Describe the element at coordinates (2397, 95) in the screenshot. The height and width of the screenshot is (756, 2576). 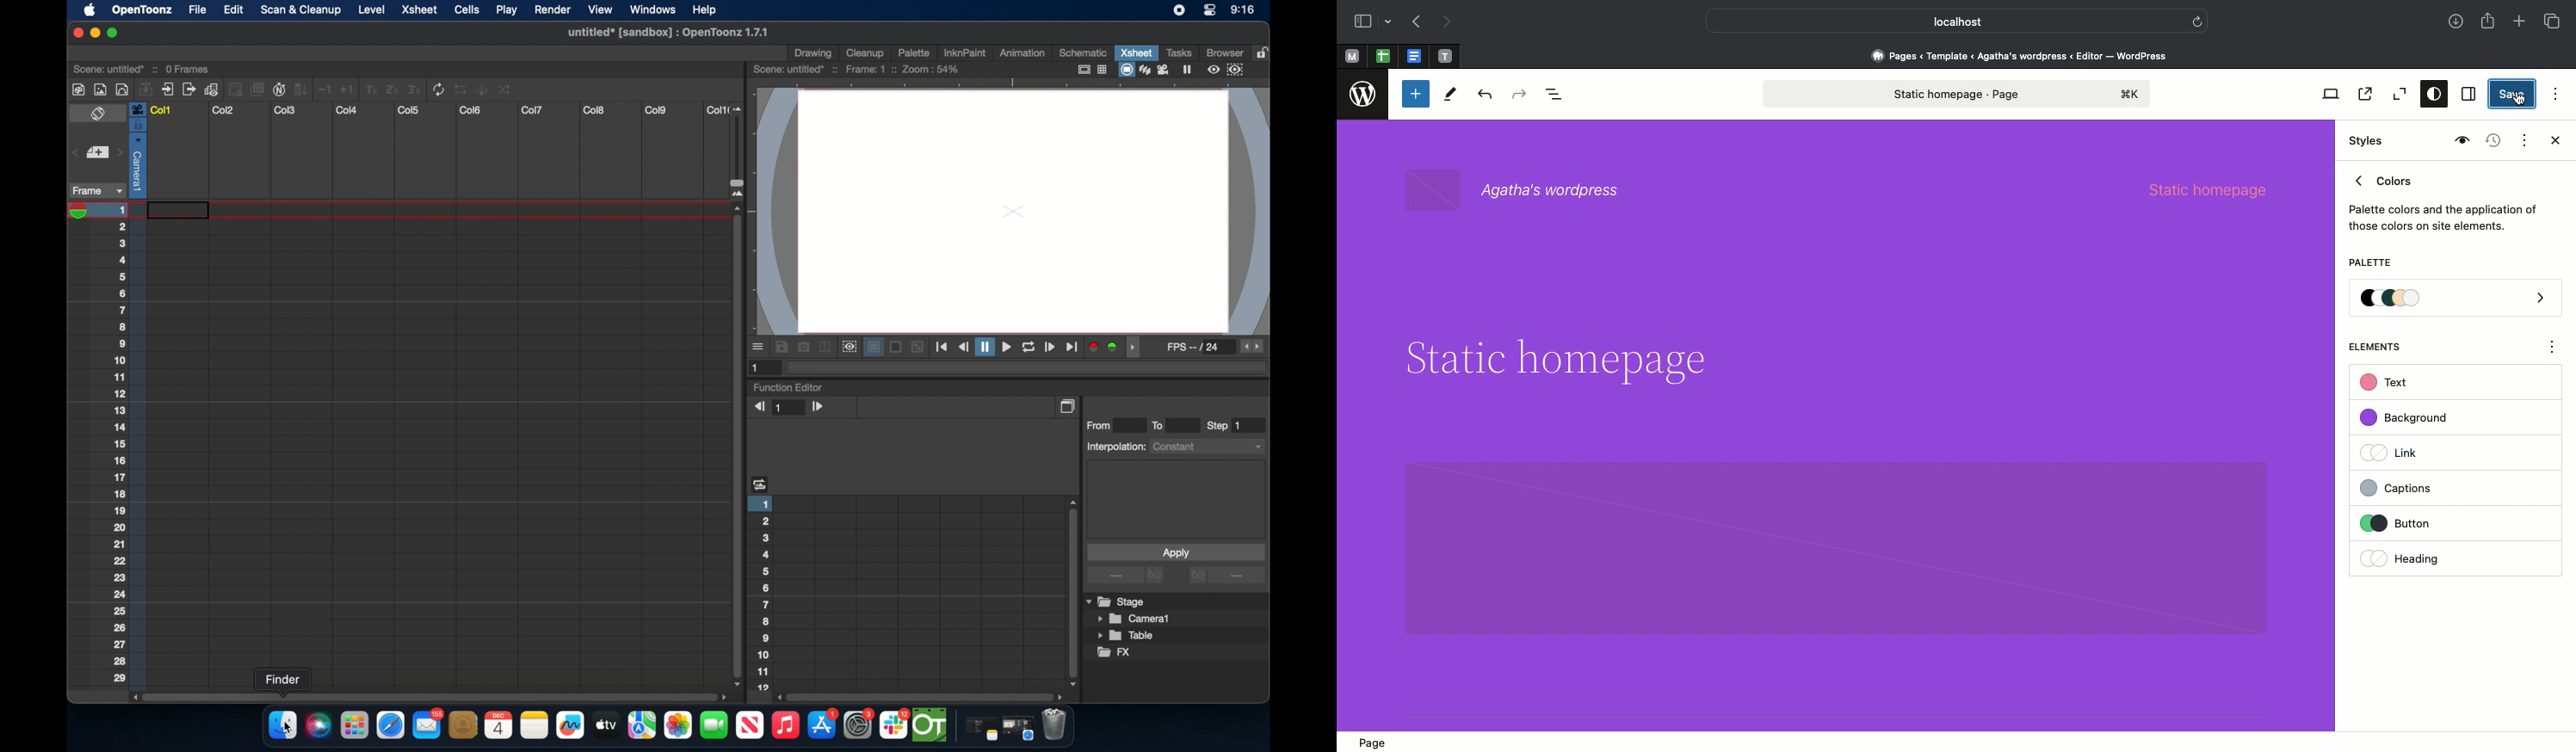
I see `Zoom out` at that location.